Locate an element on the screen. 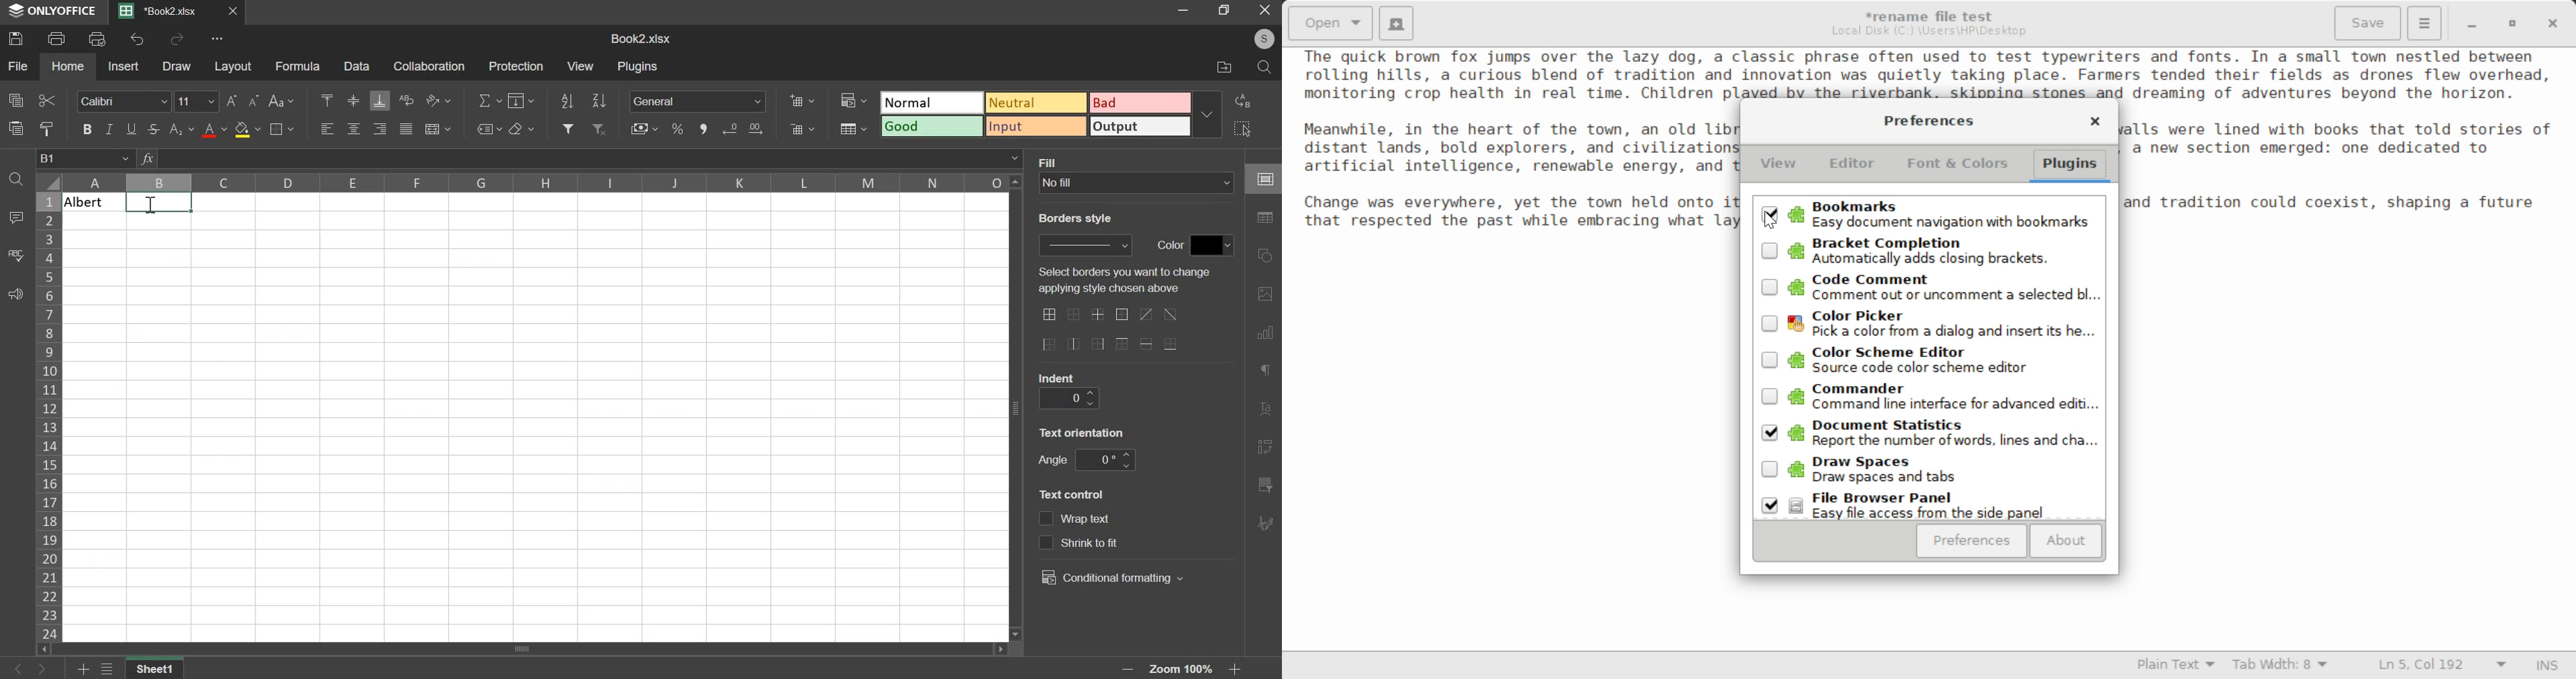  align top is located at coordinates (329, 99).